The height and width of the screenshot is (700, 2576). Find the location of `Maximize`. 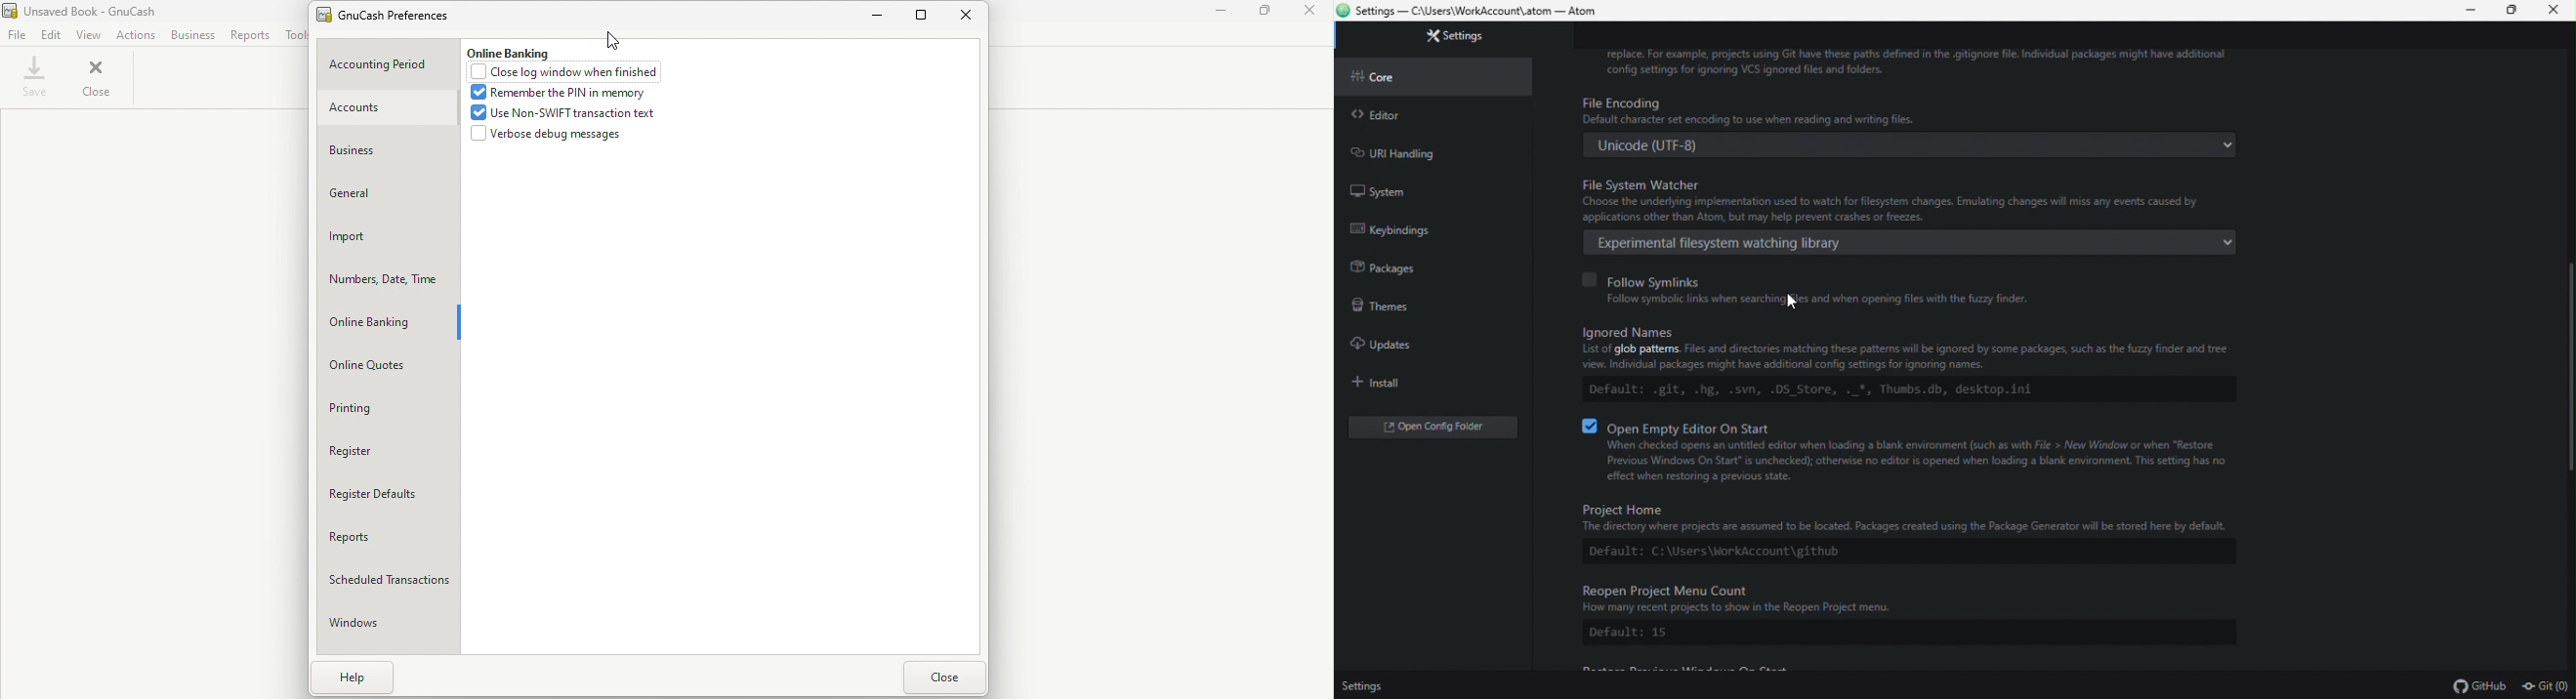

Maximize is located at coordinates (1266, 13).